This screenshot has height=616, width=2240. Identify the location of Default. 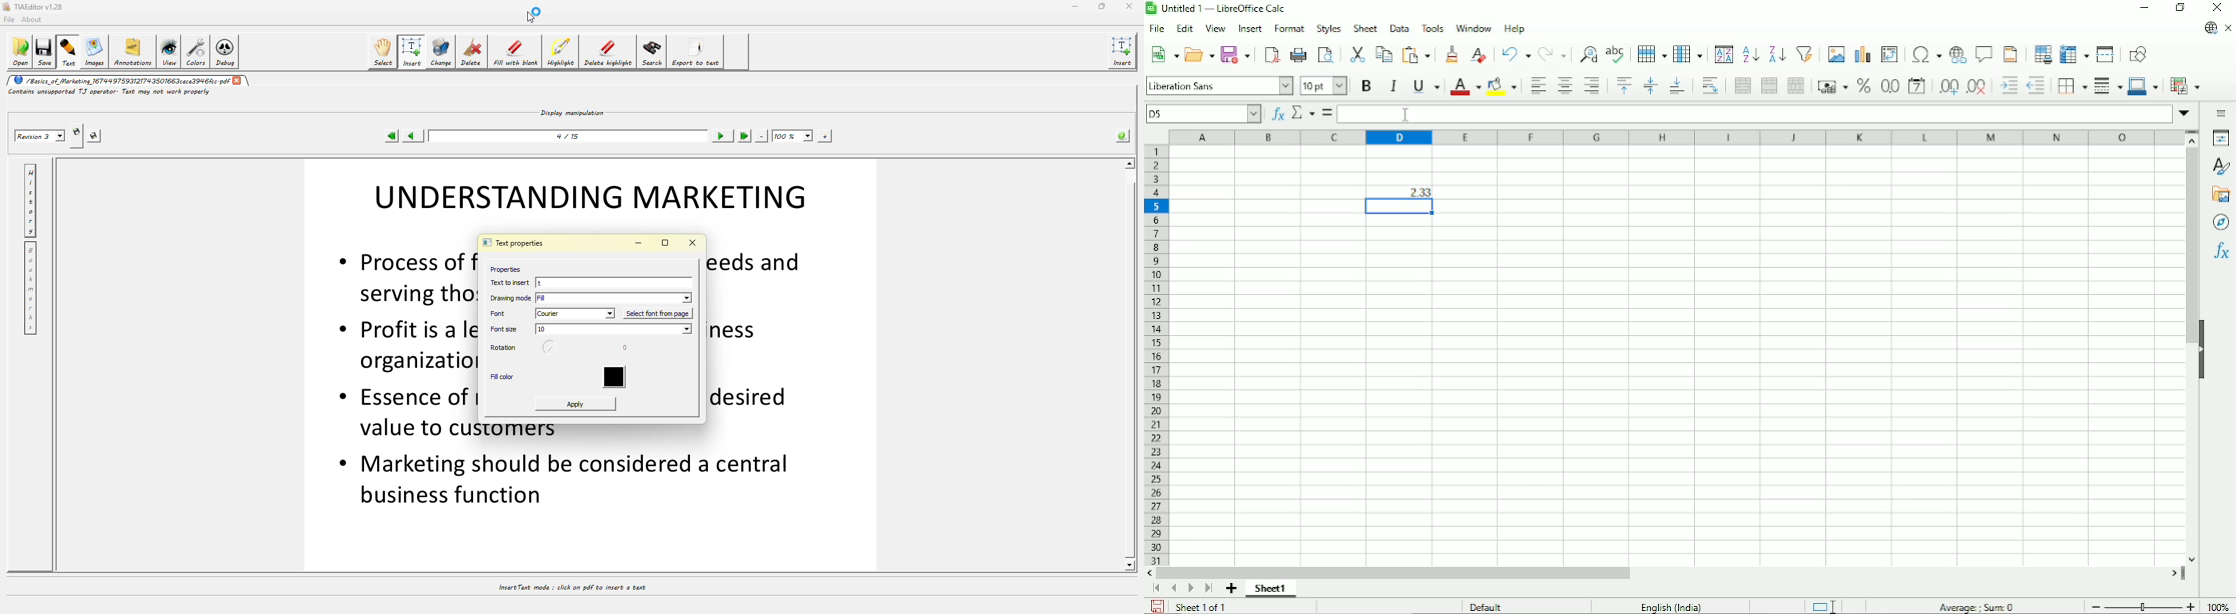
(1484, 606).